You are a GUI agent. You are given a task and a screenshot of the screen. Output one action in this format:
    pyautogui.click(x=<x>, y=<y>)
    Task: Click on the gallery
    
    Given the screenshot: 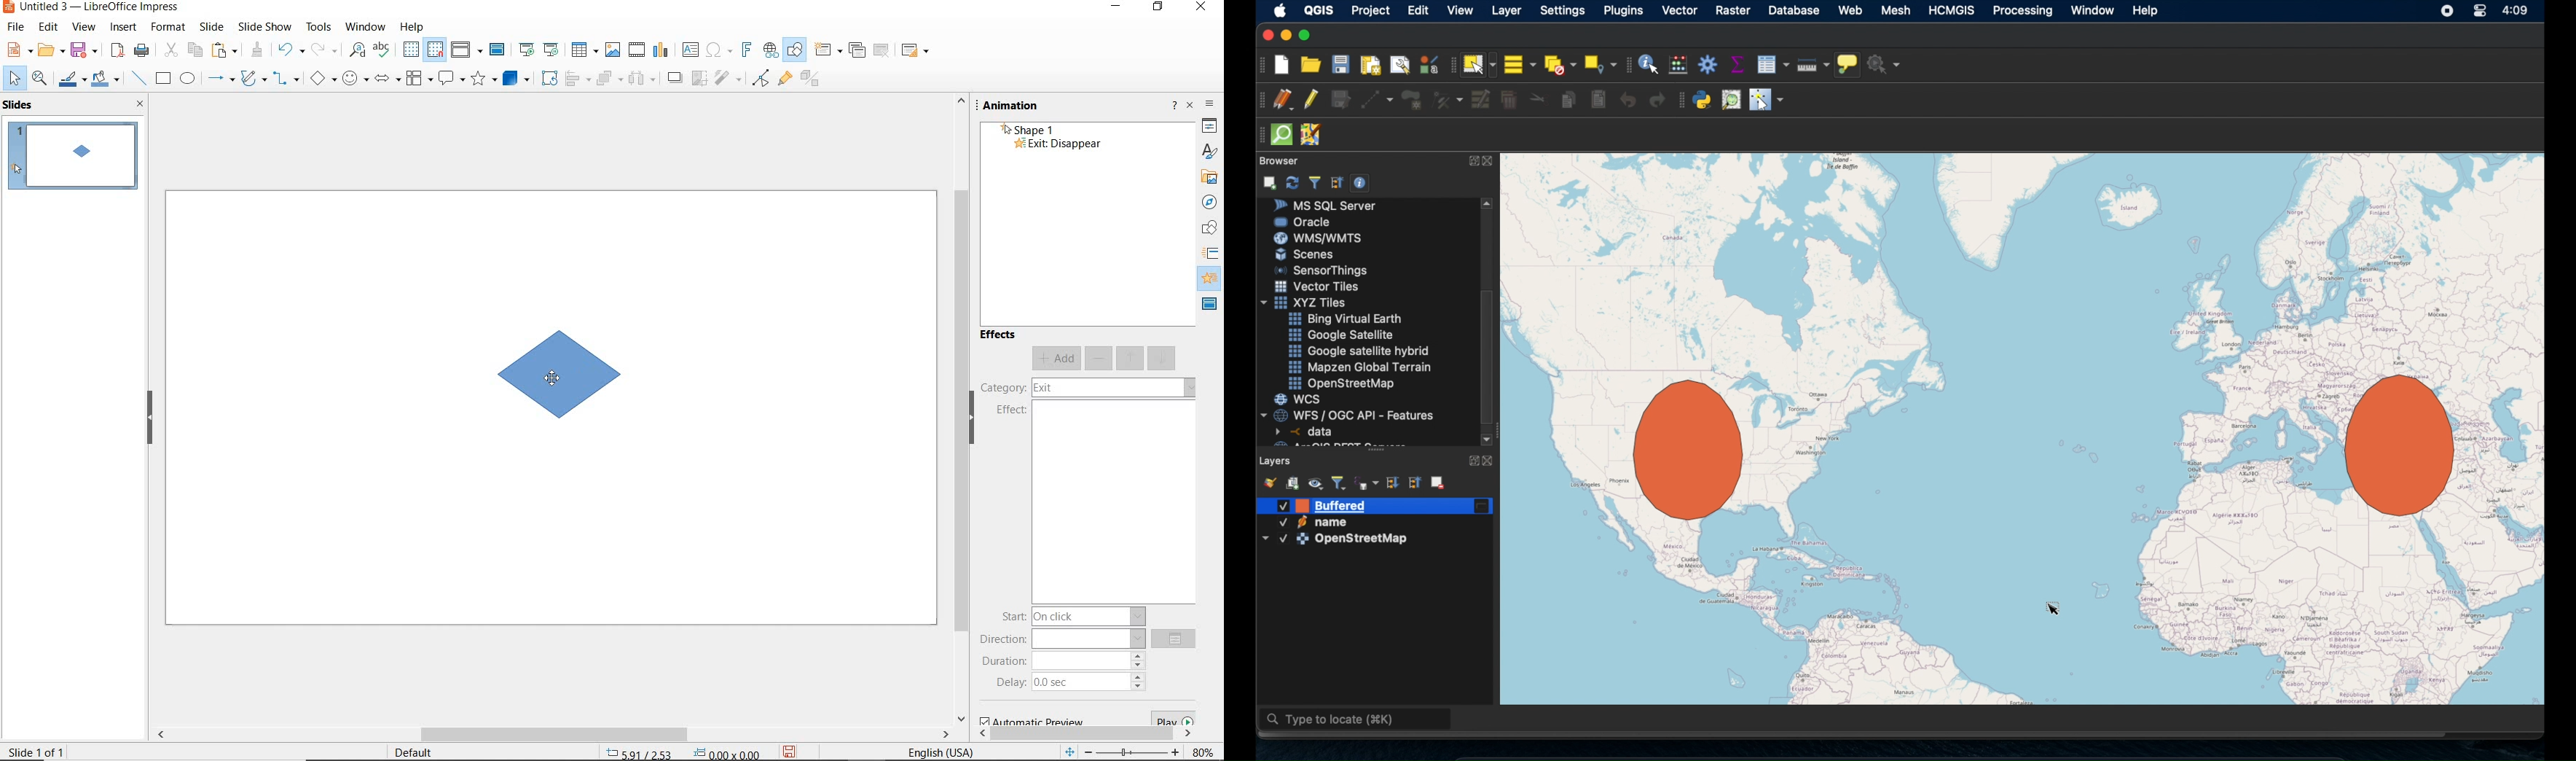 What is the action you would take?
    pyautogui.click(x=1206, y=179)
    